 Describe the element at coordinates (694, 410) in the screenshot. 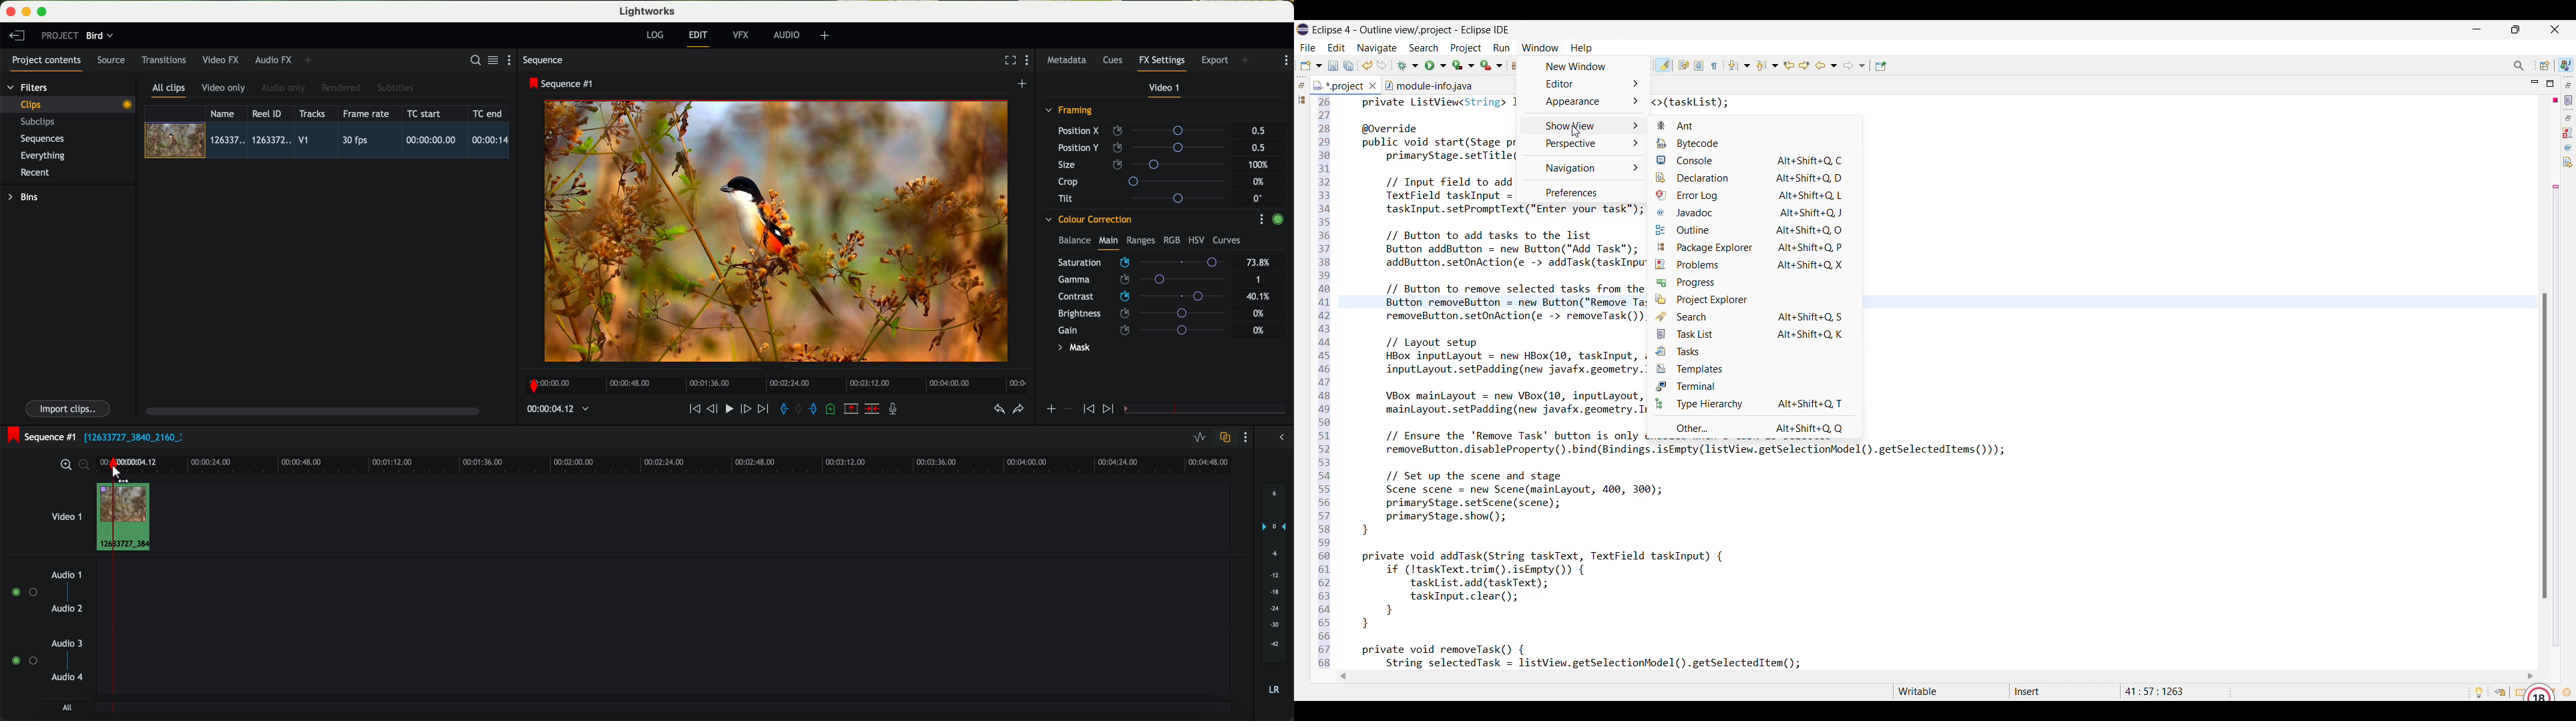

I see `rewind` at that location.